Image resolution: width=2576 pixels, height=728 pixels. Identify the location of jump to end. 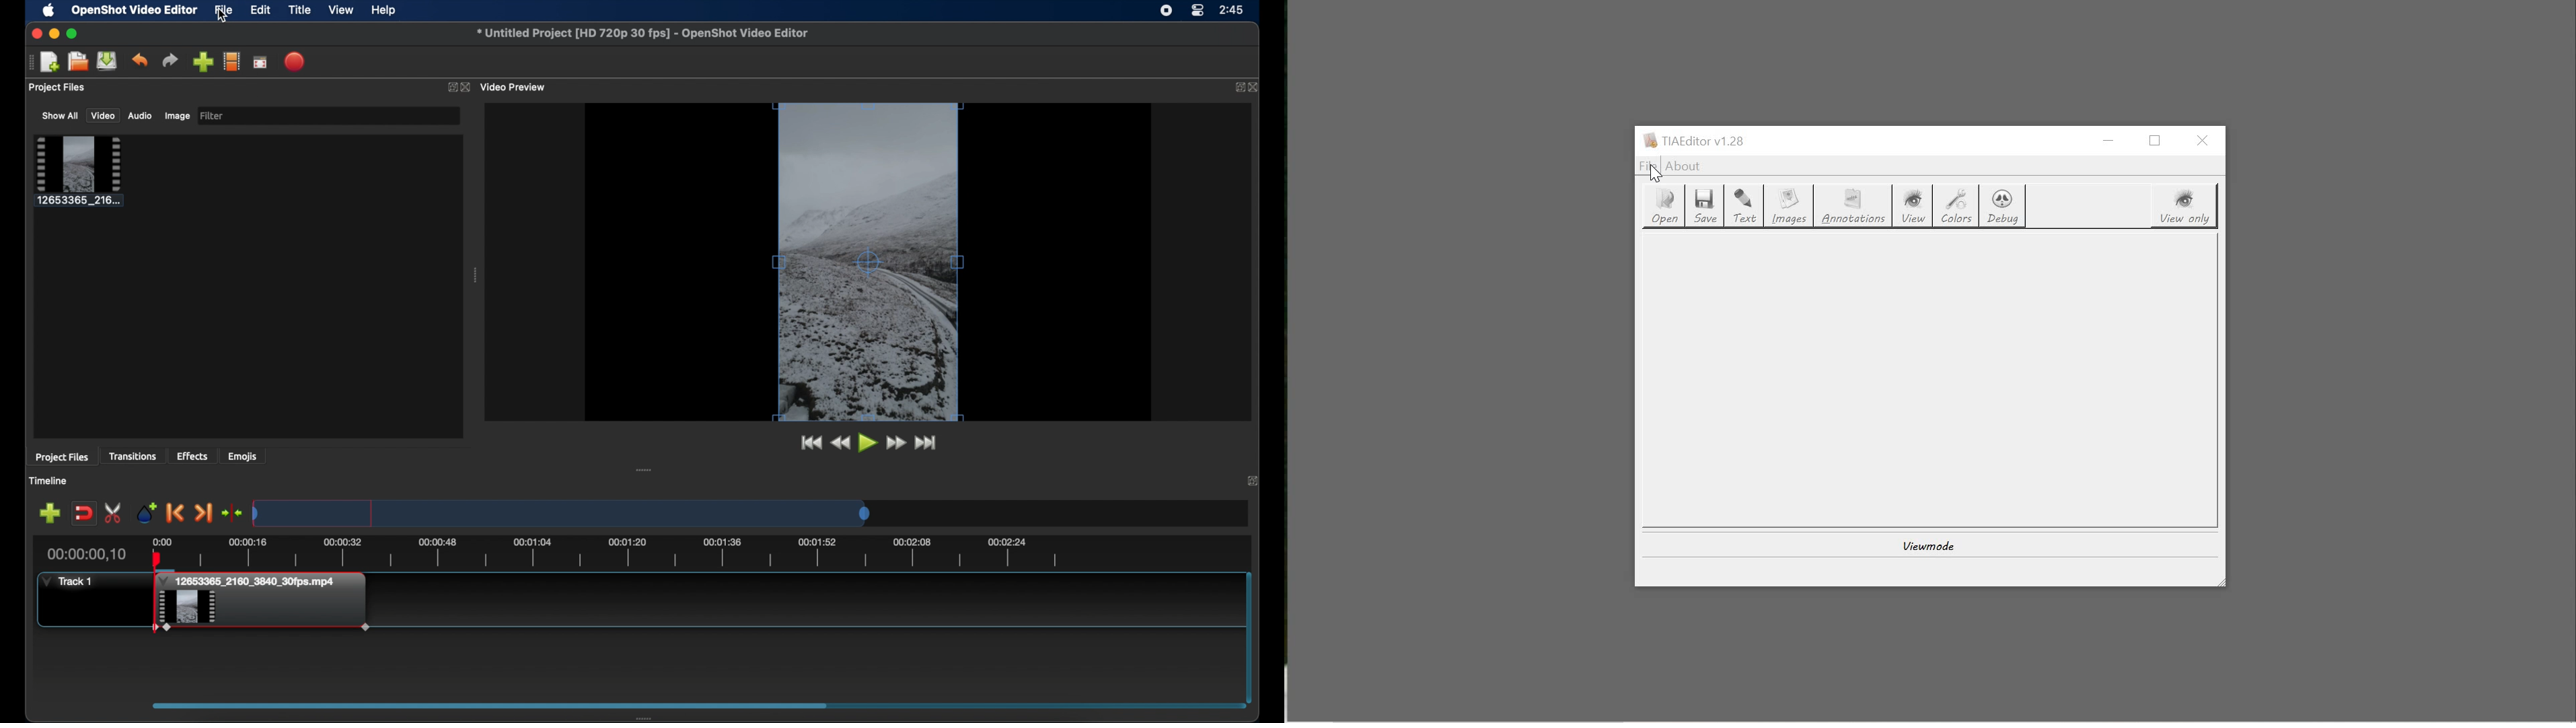
(927, 443).